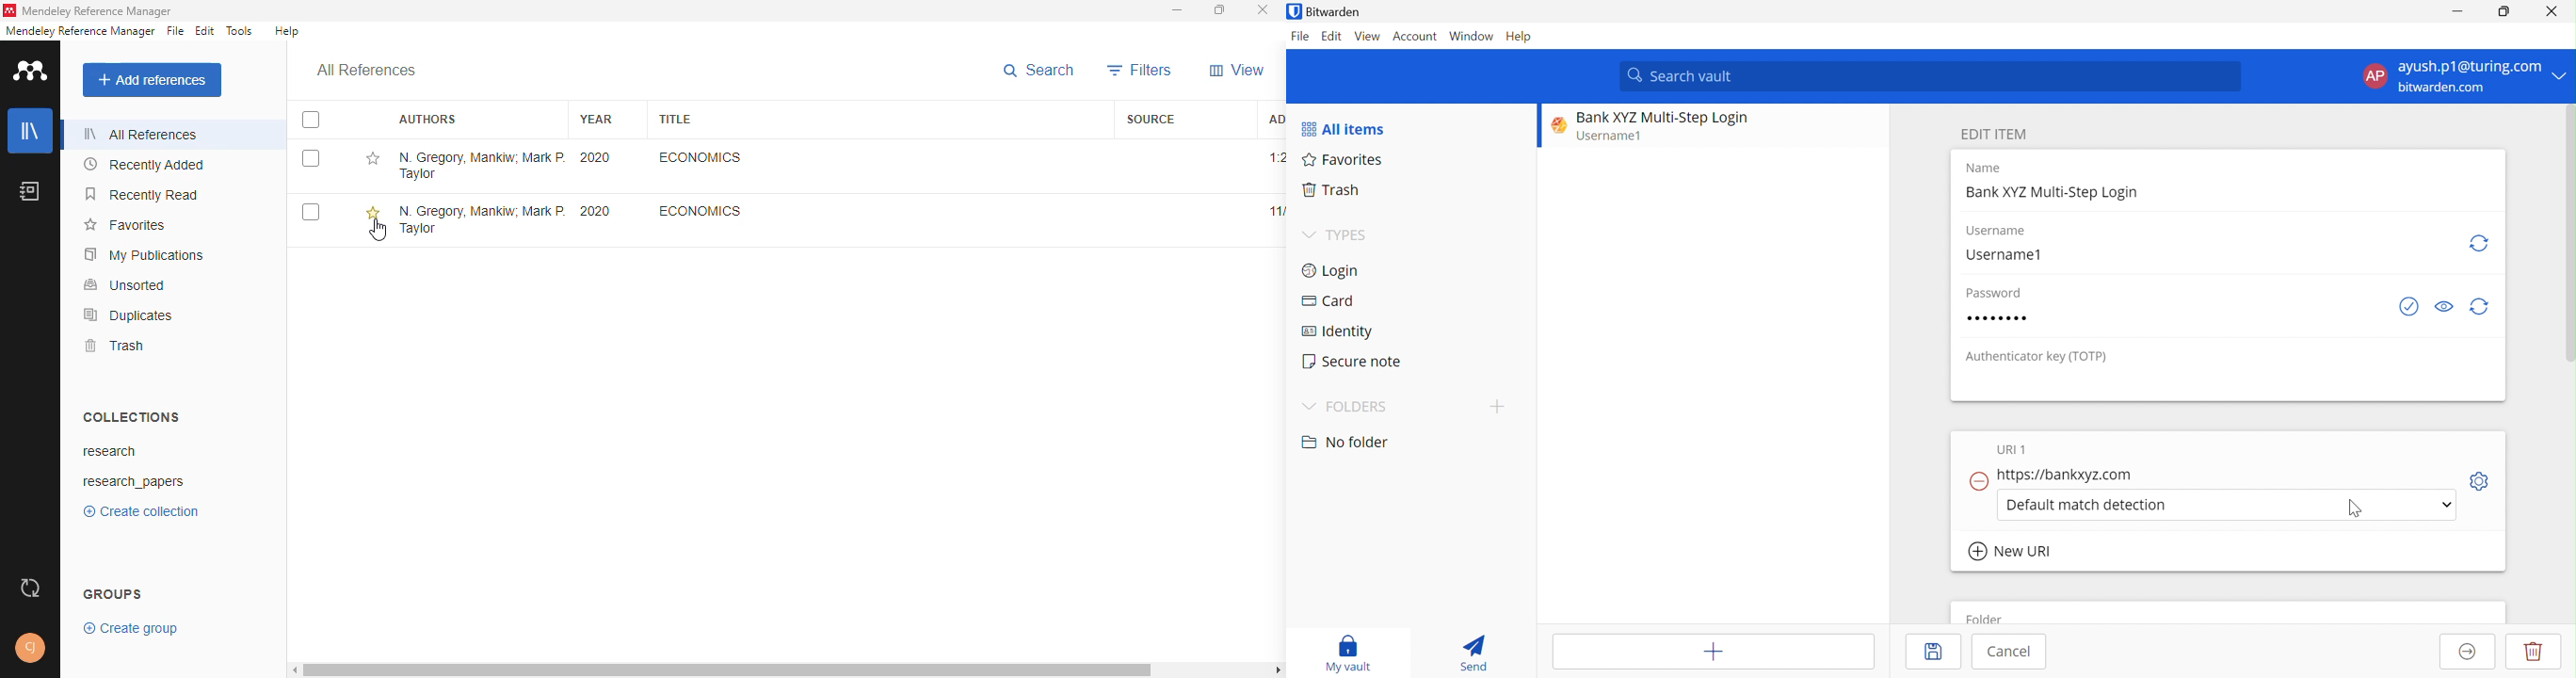 The height and width of the screenshot is (700, 2576). I want to click on collections, so click(131, 416).